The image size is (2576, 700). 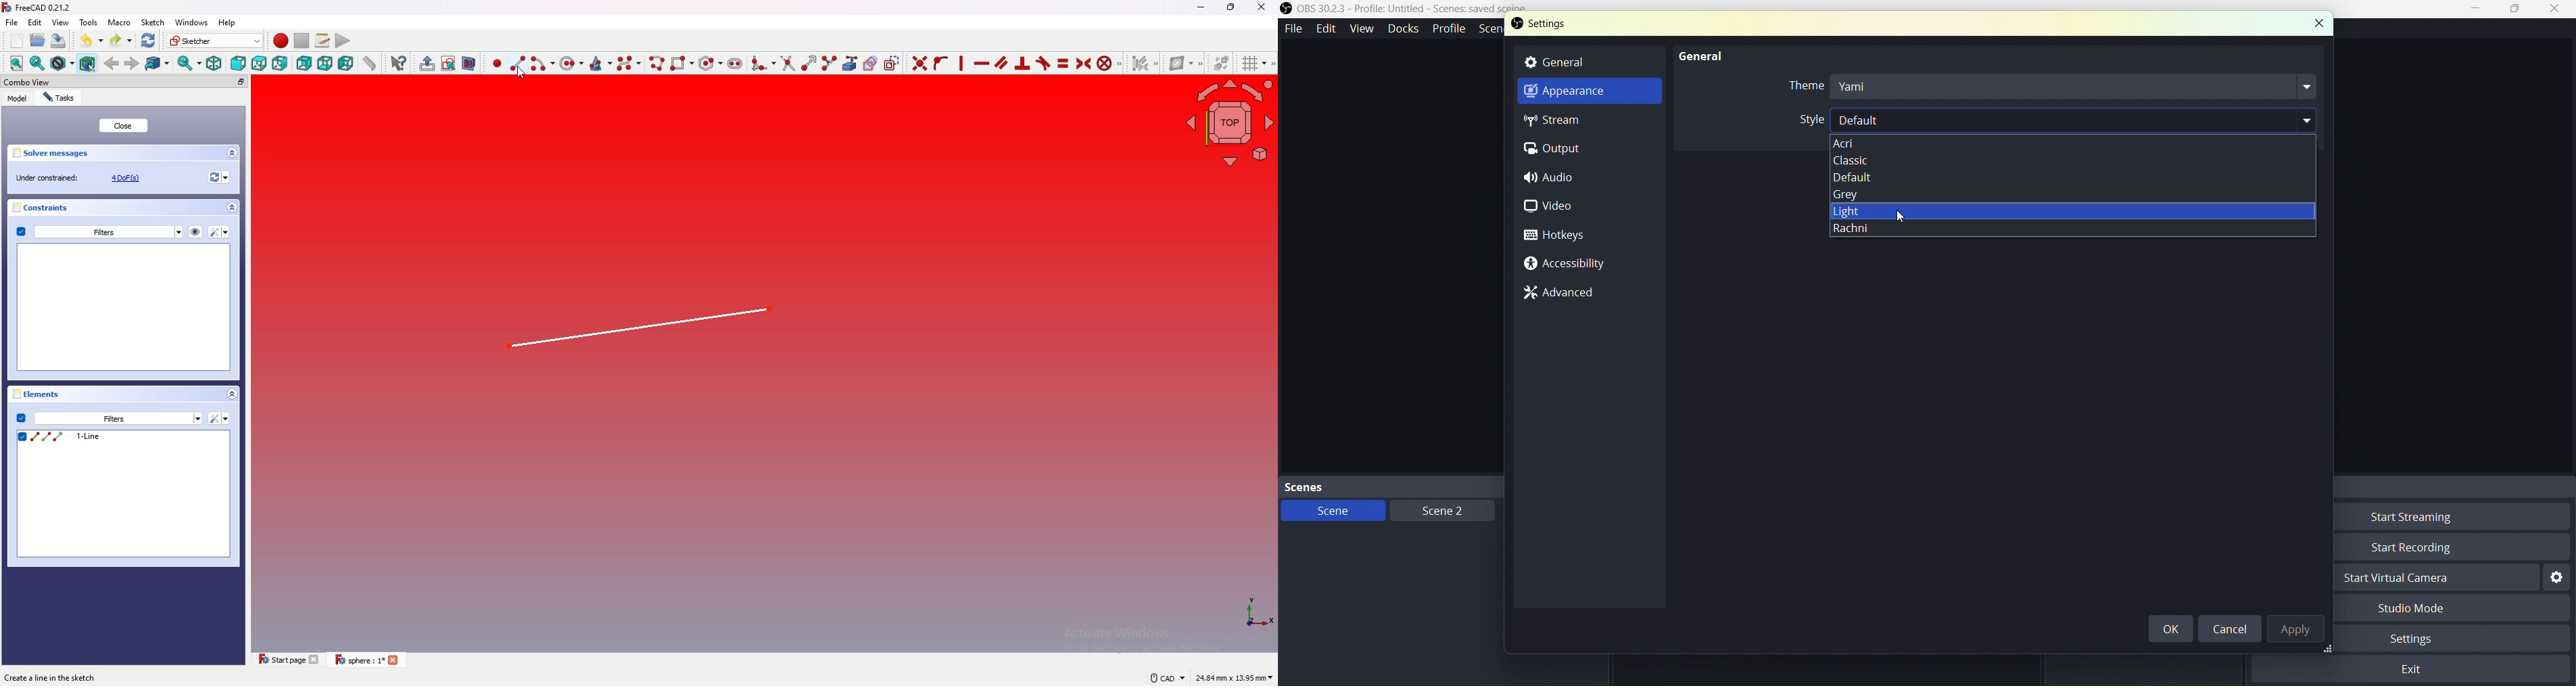 What do you see at coordinates (828, 63) in the screenshot?
I see `Split edge` at bounding box center [828, 63].